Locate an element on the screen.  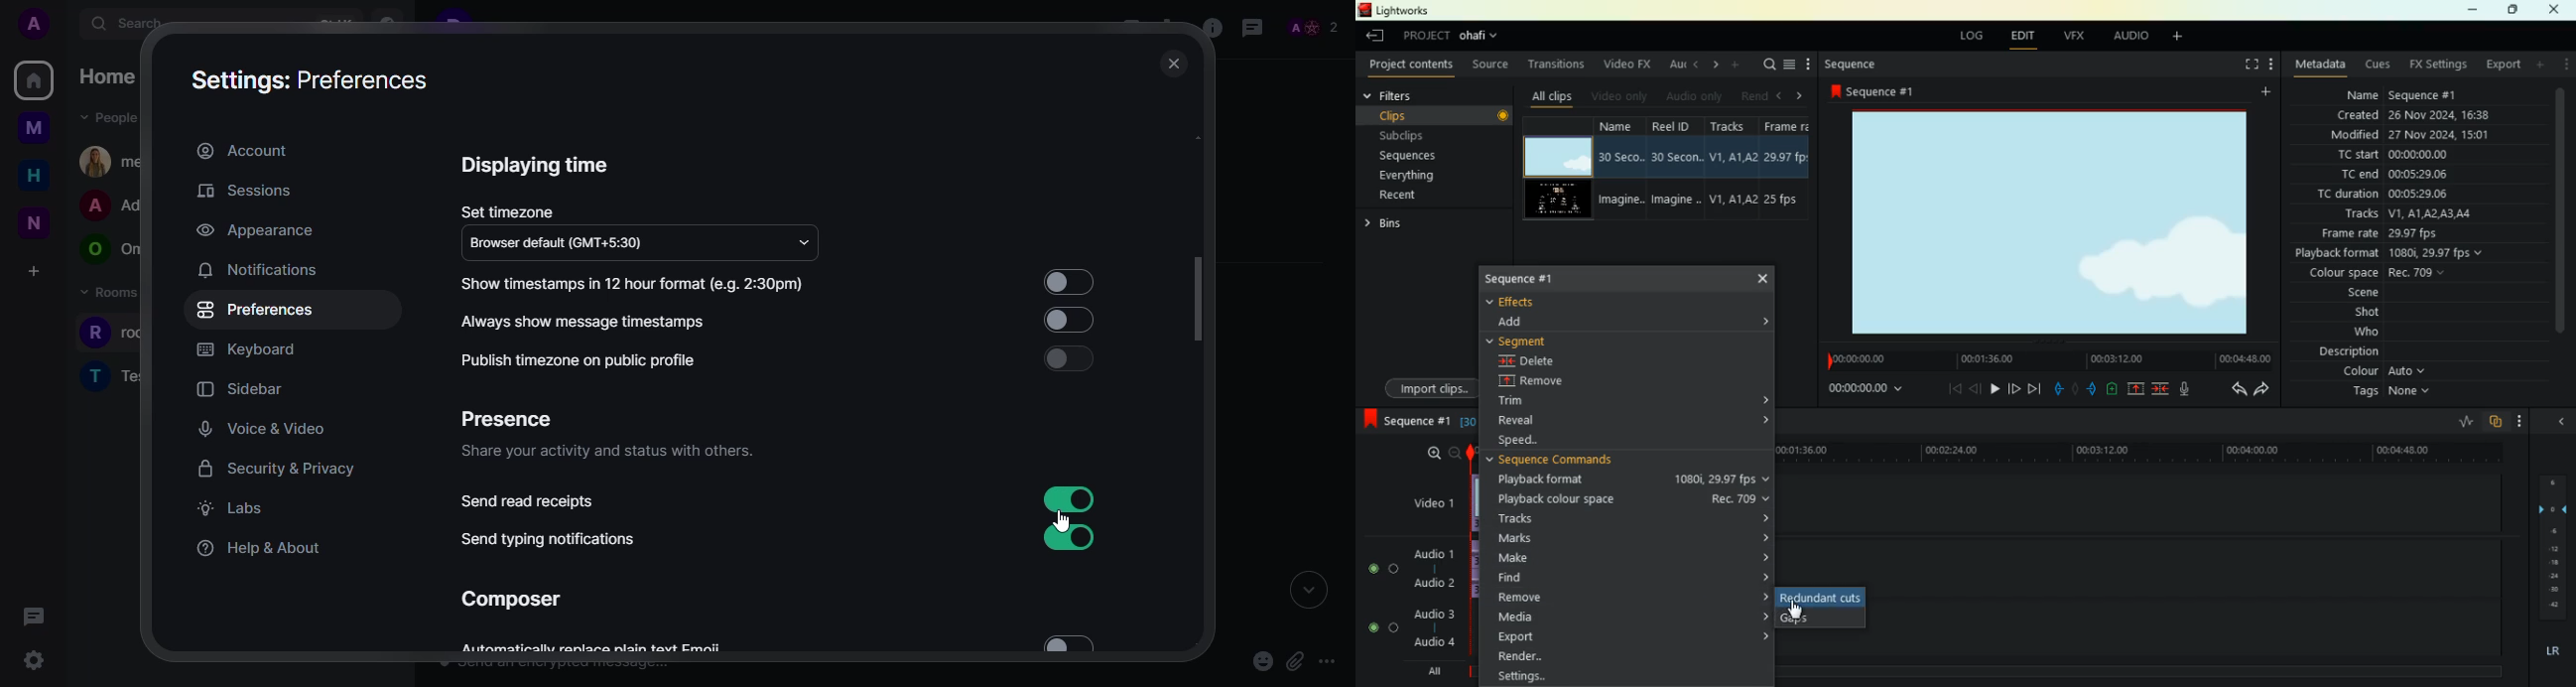
video fx is located at coordinates (1624, 63).